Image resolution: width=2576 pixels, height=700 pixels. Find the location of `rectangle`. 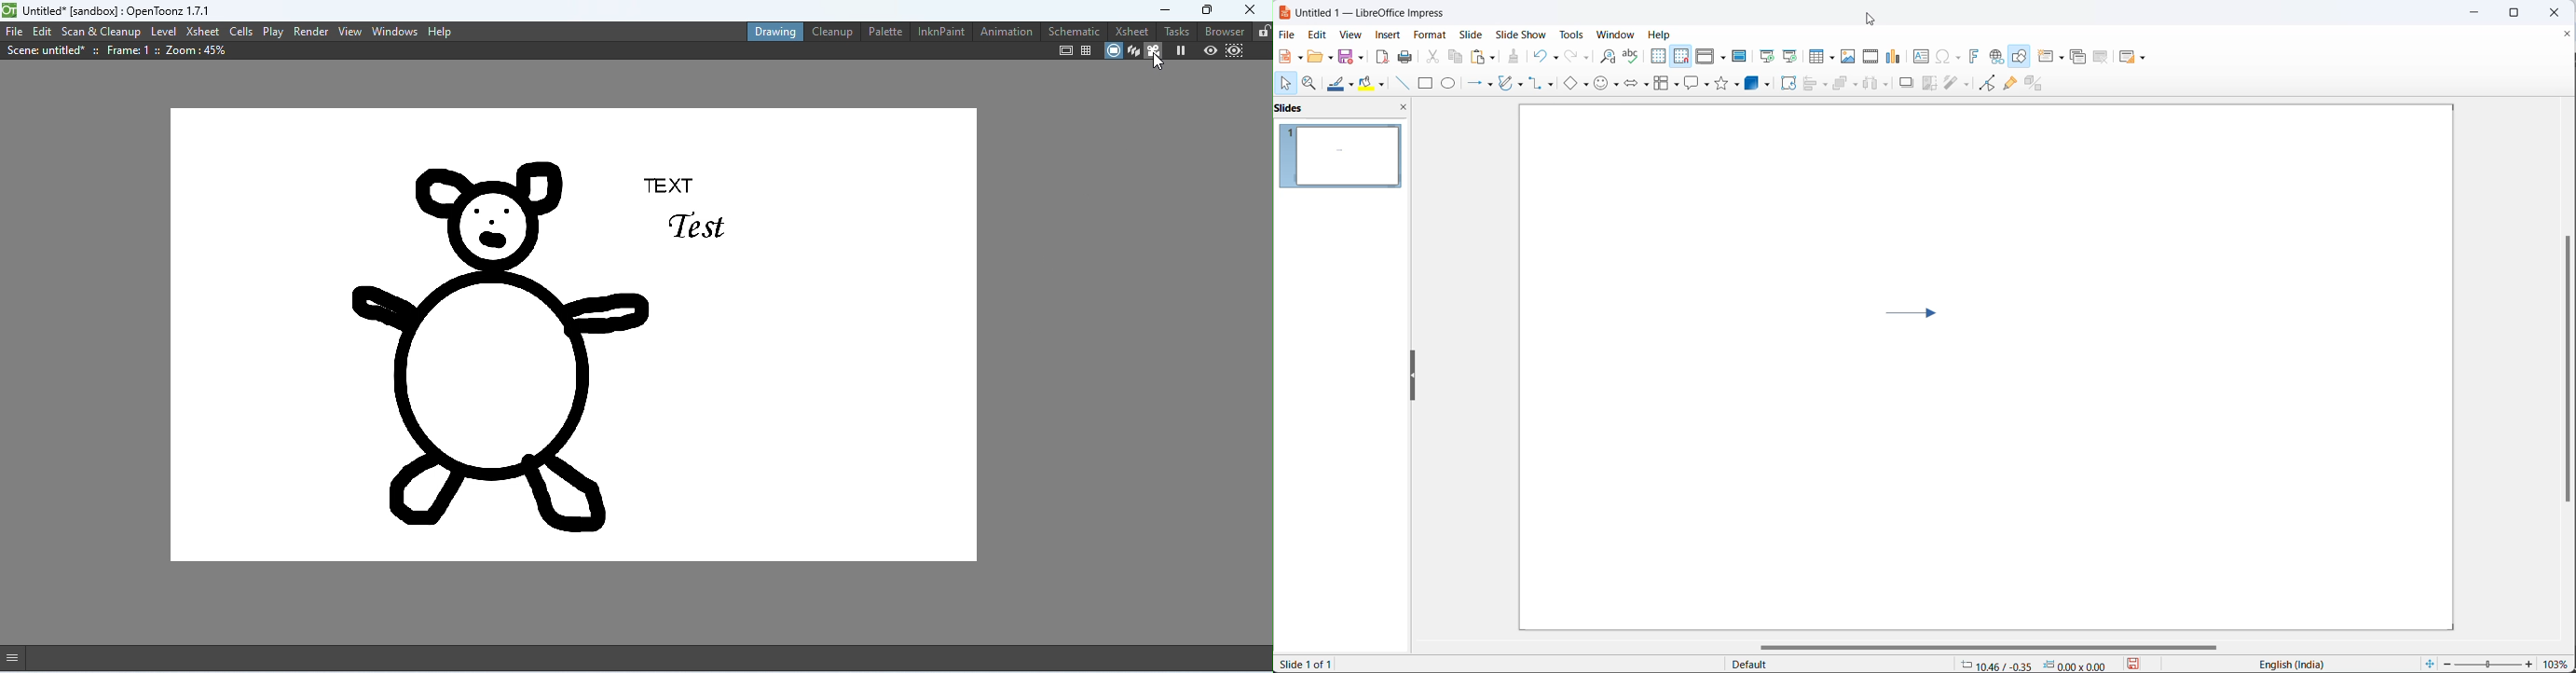

rectangle is located at coordinates (1425, 84).